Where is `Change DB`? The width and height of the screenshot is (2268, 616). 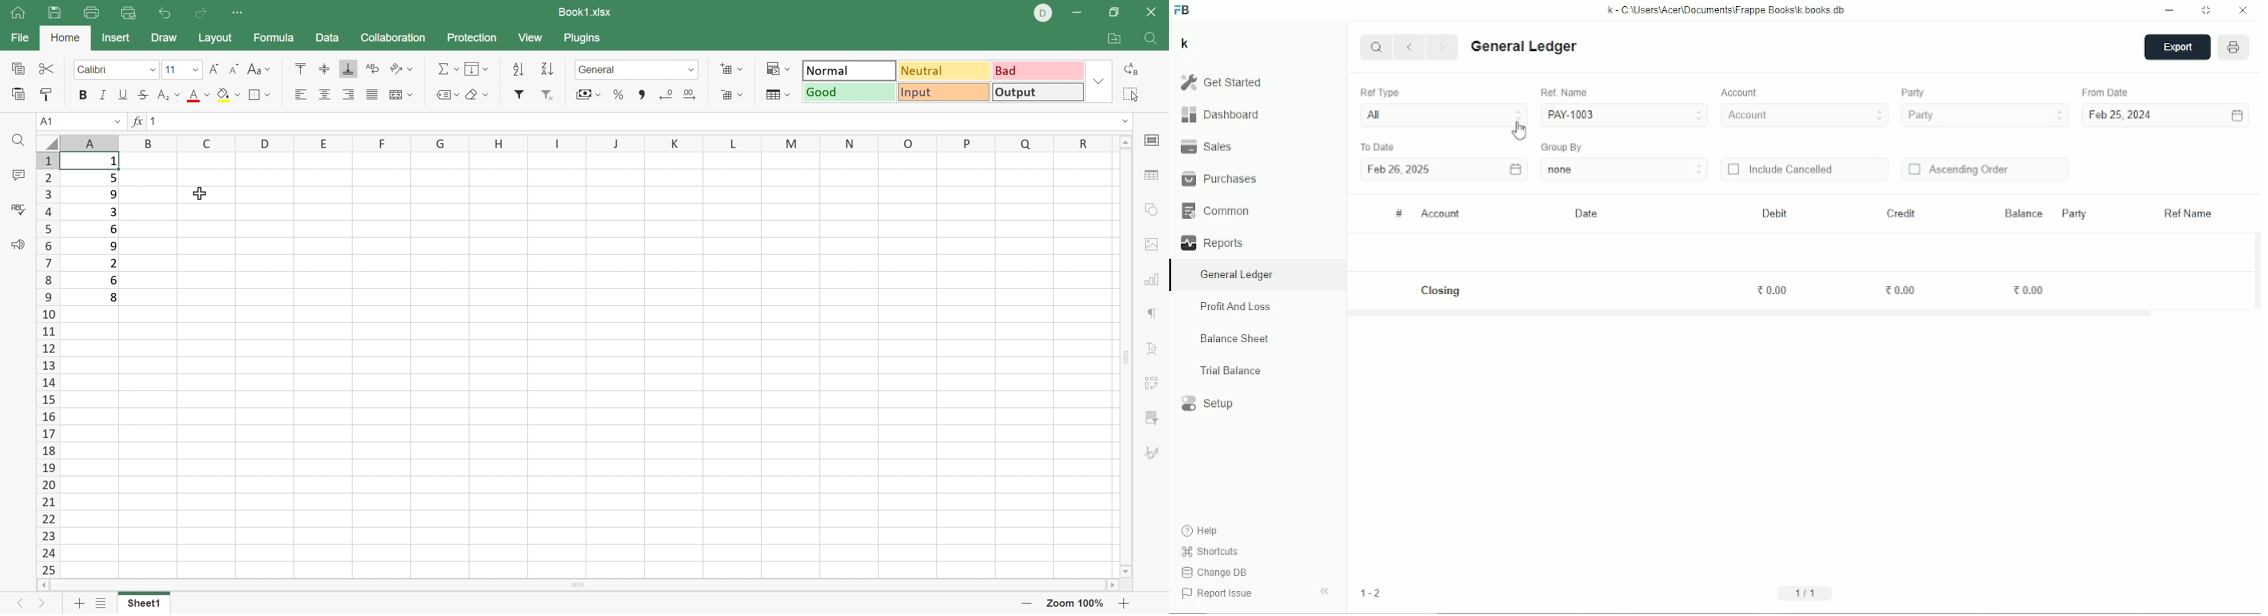 Change DB is located at coordinates (1215, 572).